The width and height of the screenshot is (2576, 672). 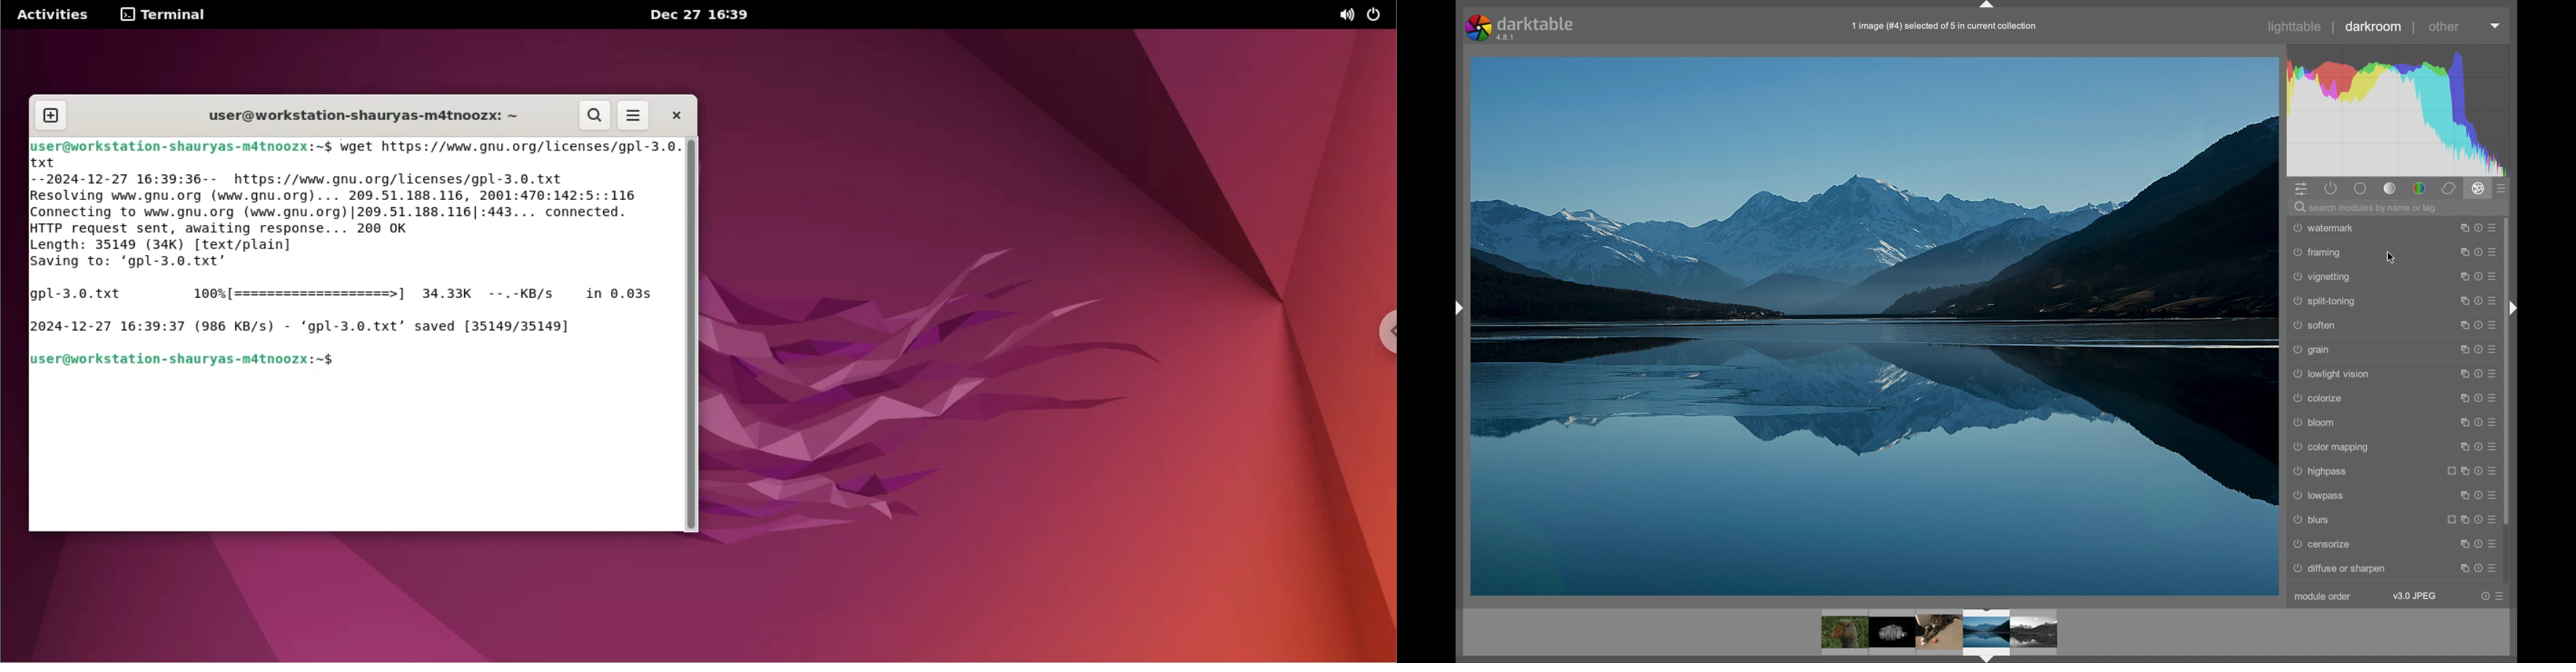 What do you see at coordinates (1875, 325) in the screenshot?
I see `photo preview` at bounding box center [1875, 325].